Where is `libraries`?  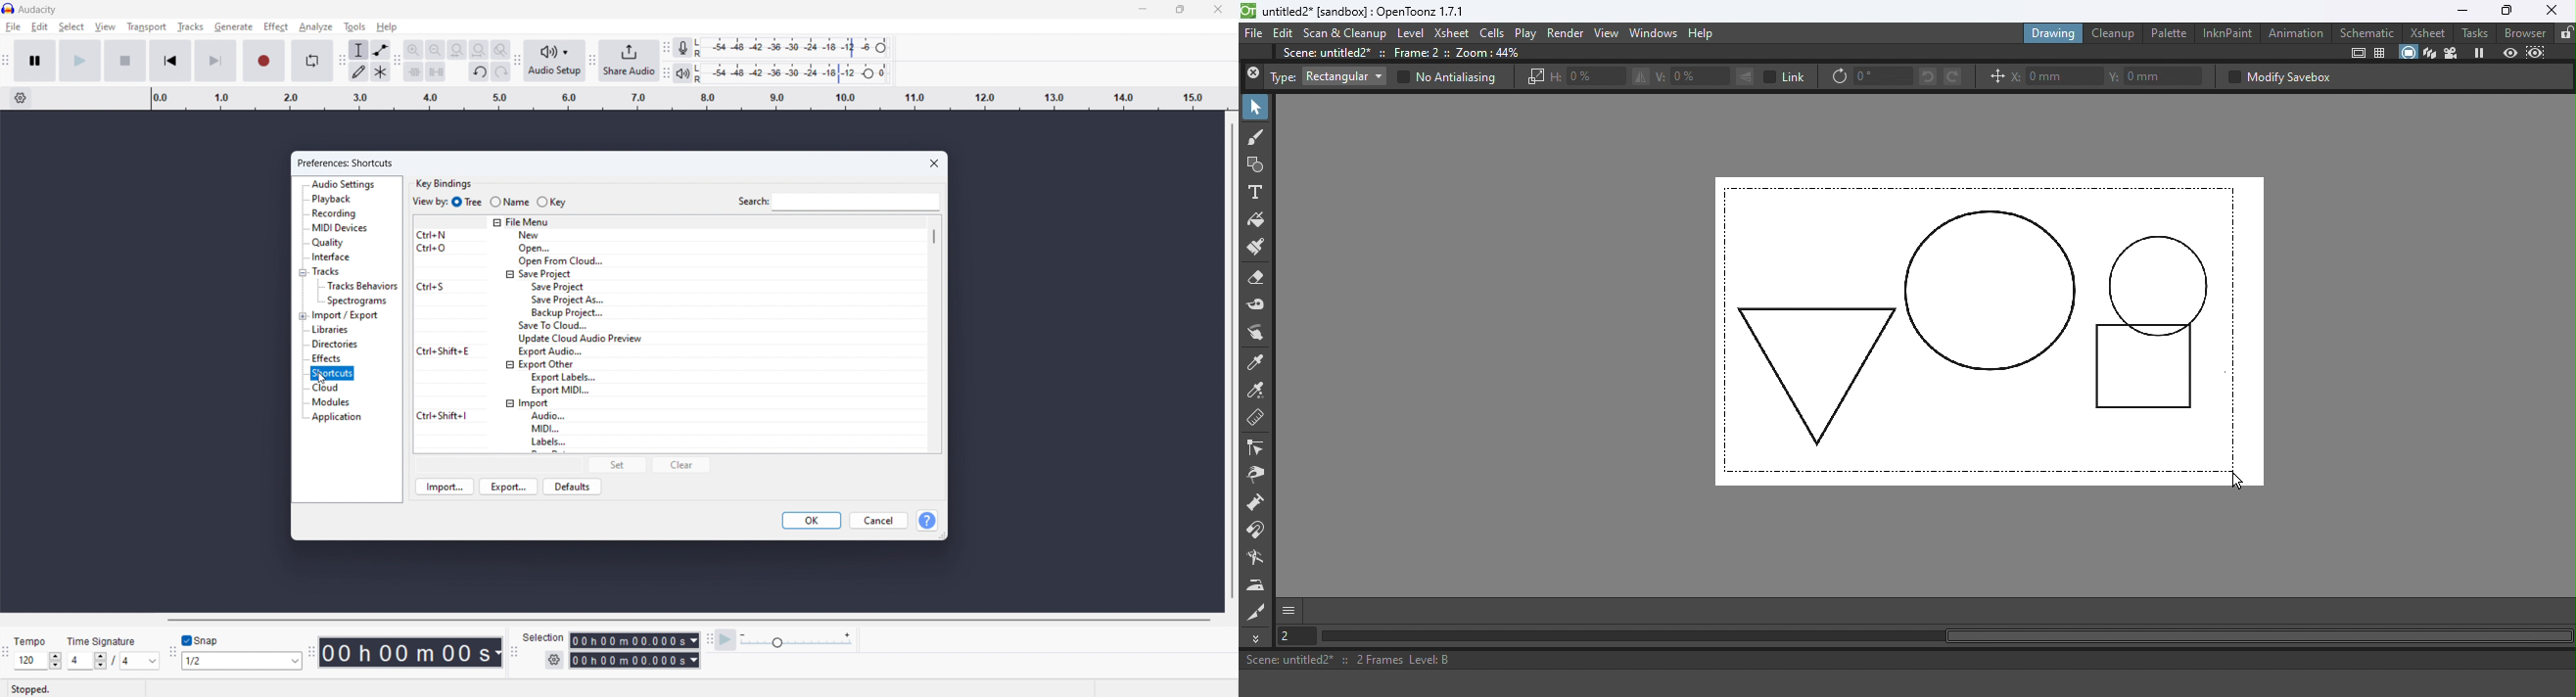
libraries is located at coordinates (330, 329).